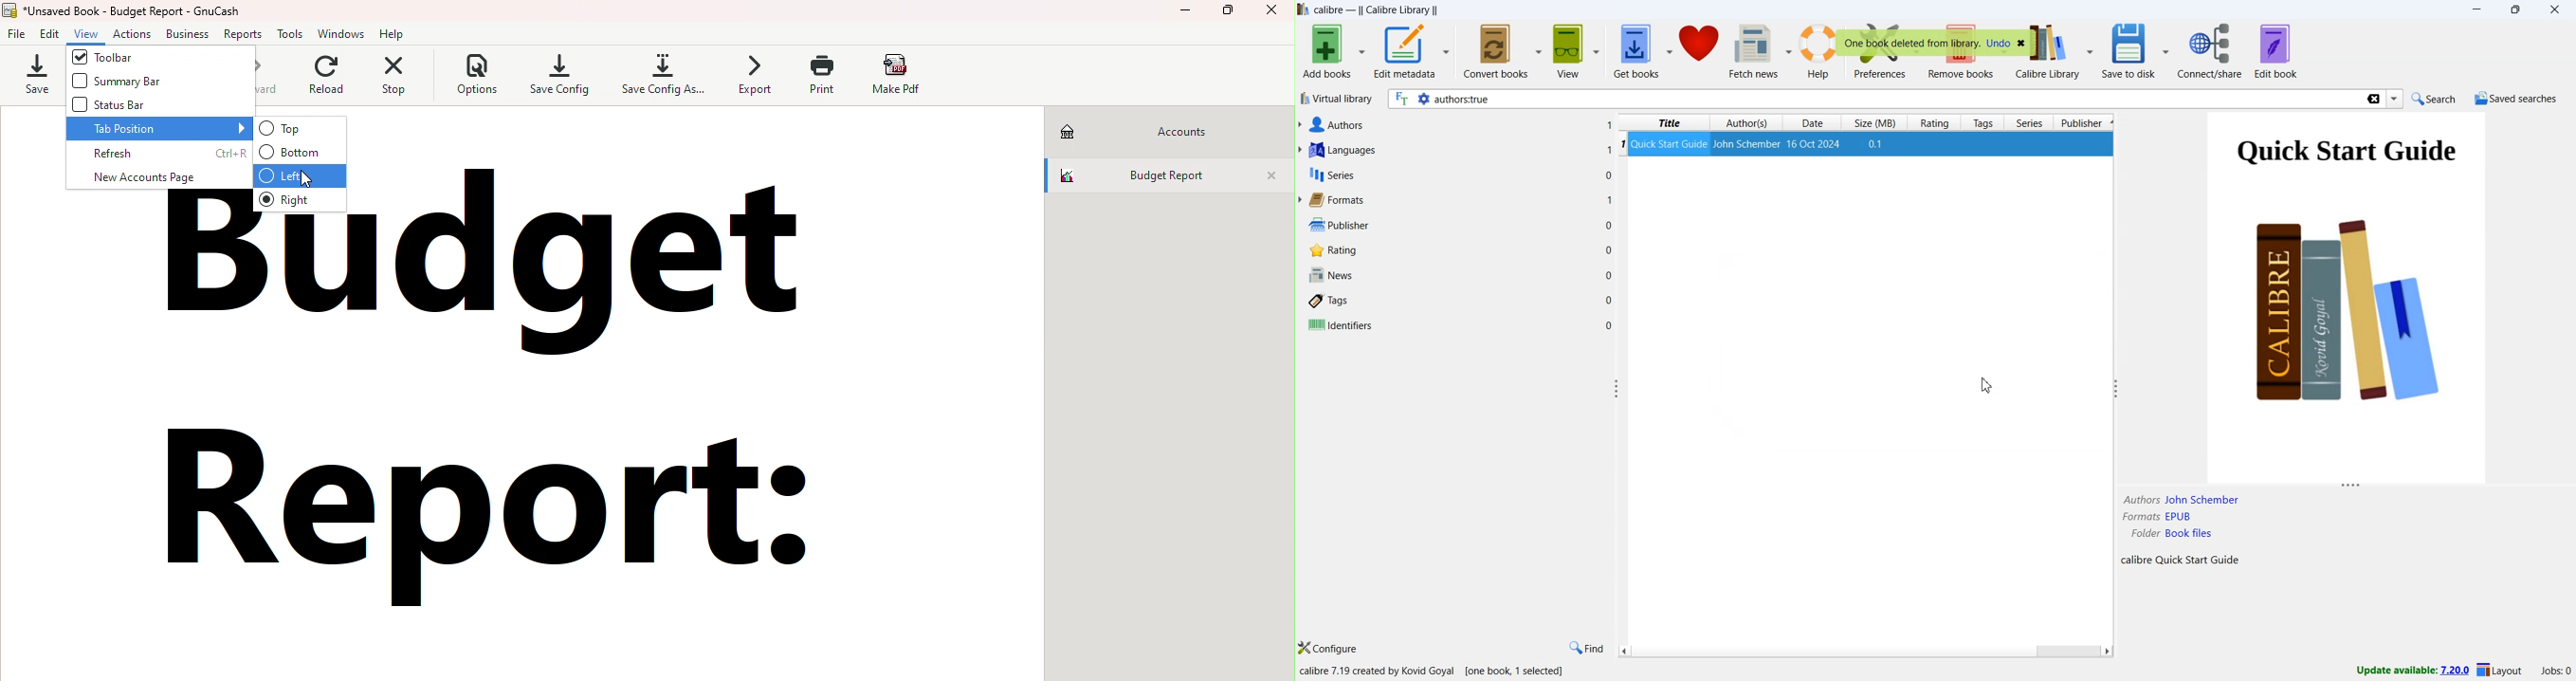 The image size is (2576, 700). What do you see at coordinates (297, 198) in the screenshot?
I see `Right` at bounding box center [297, 198].